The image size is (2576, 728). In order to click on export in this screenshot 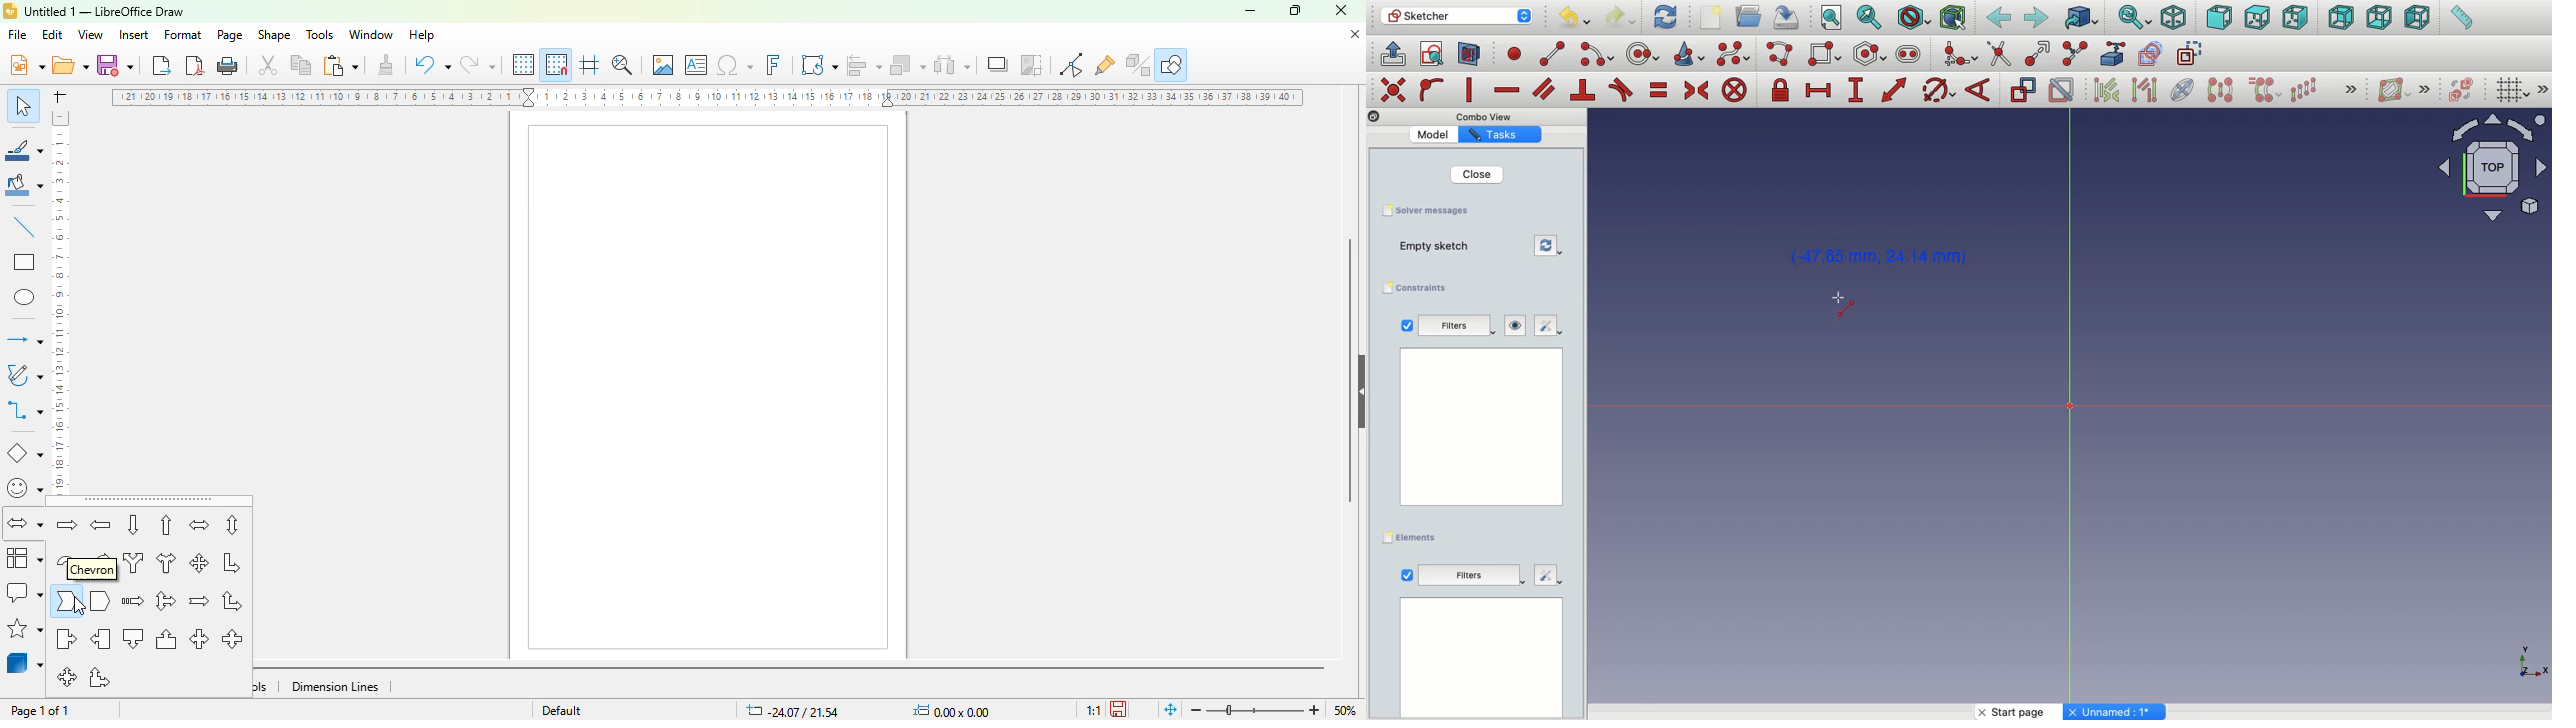, I will do `click(163, 65)`.